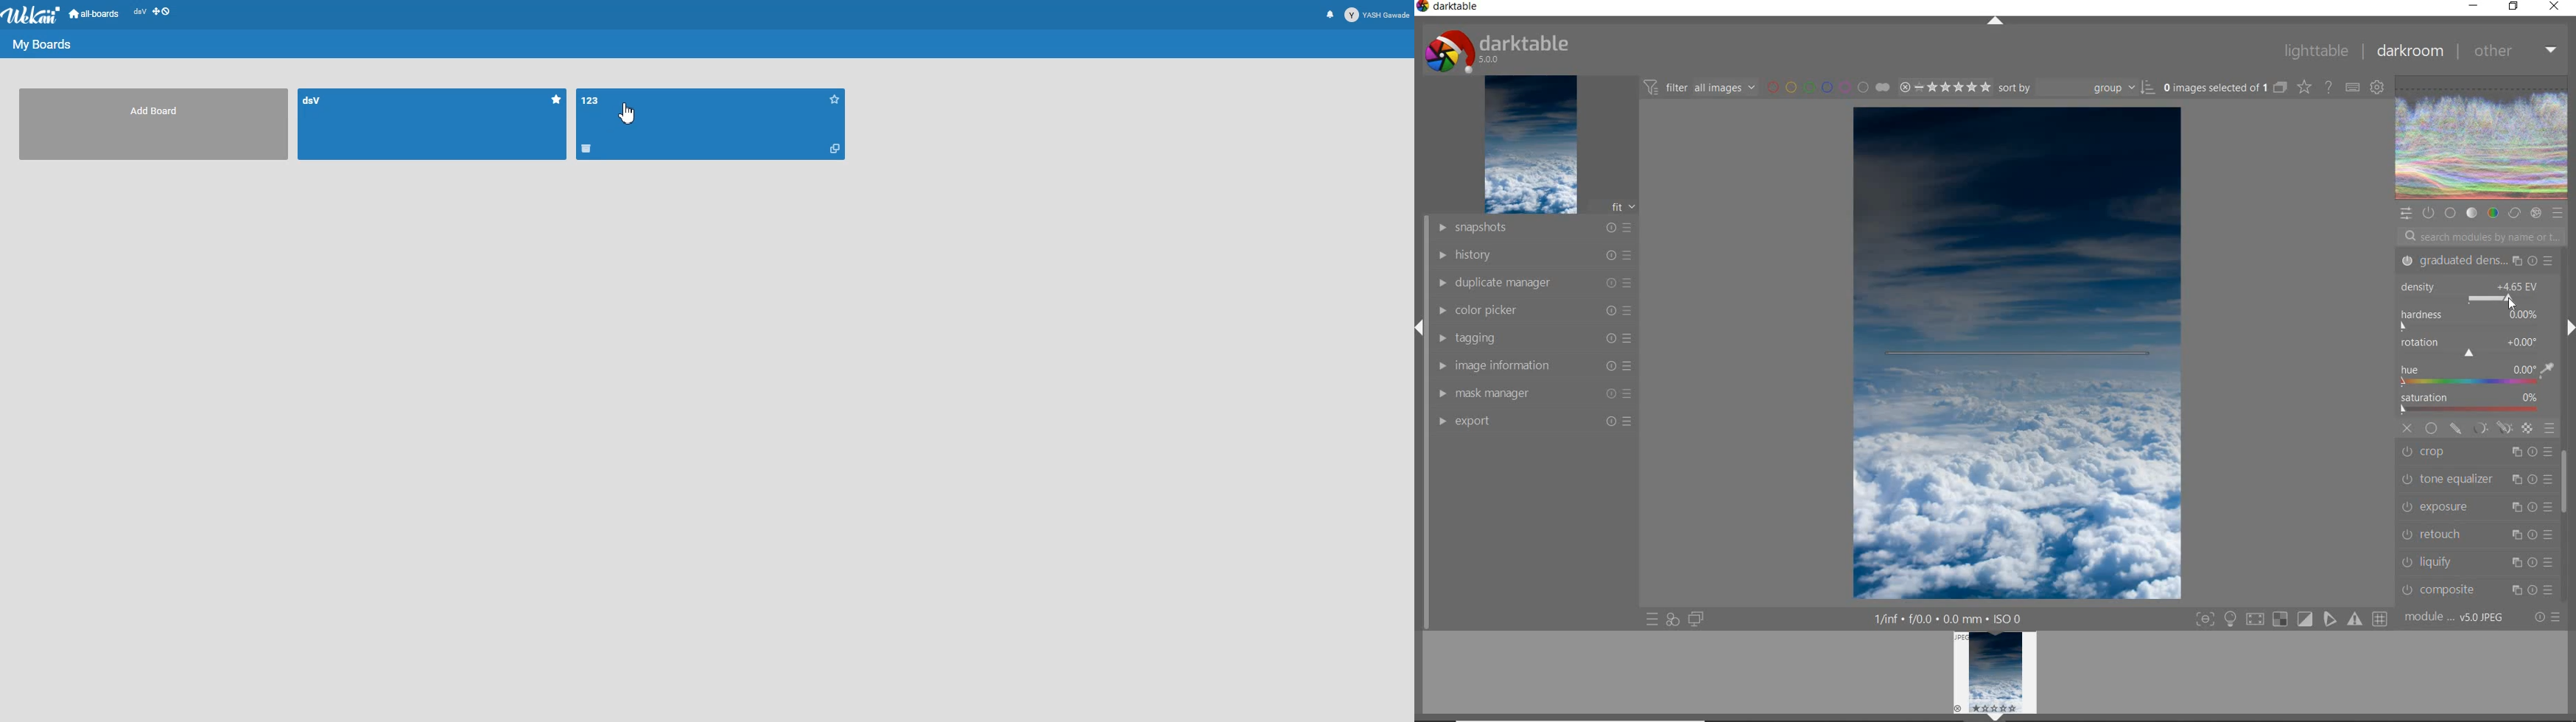 This screenshot has width=2576, height=728. I want to click on HISTORY, so click(1533, 254).